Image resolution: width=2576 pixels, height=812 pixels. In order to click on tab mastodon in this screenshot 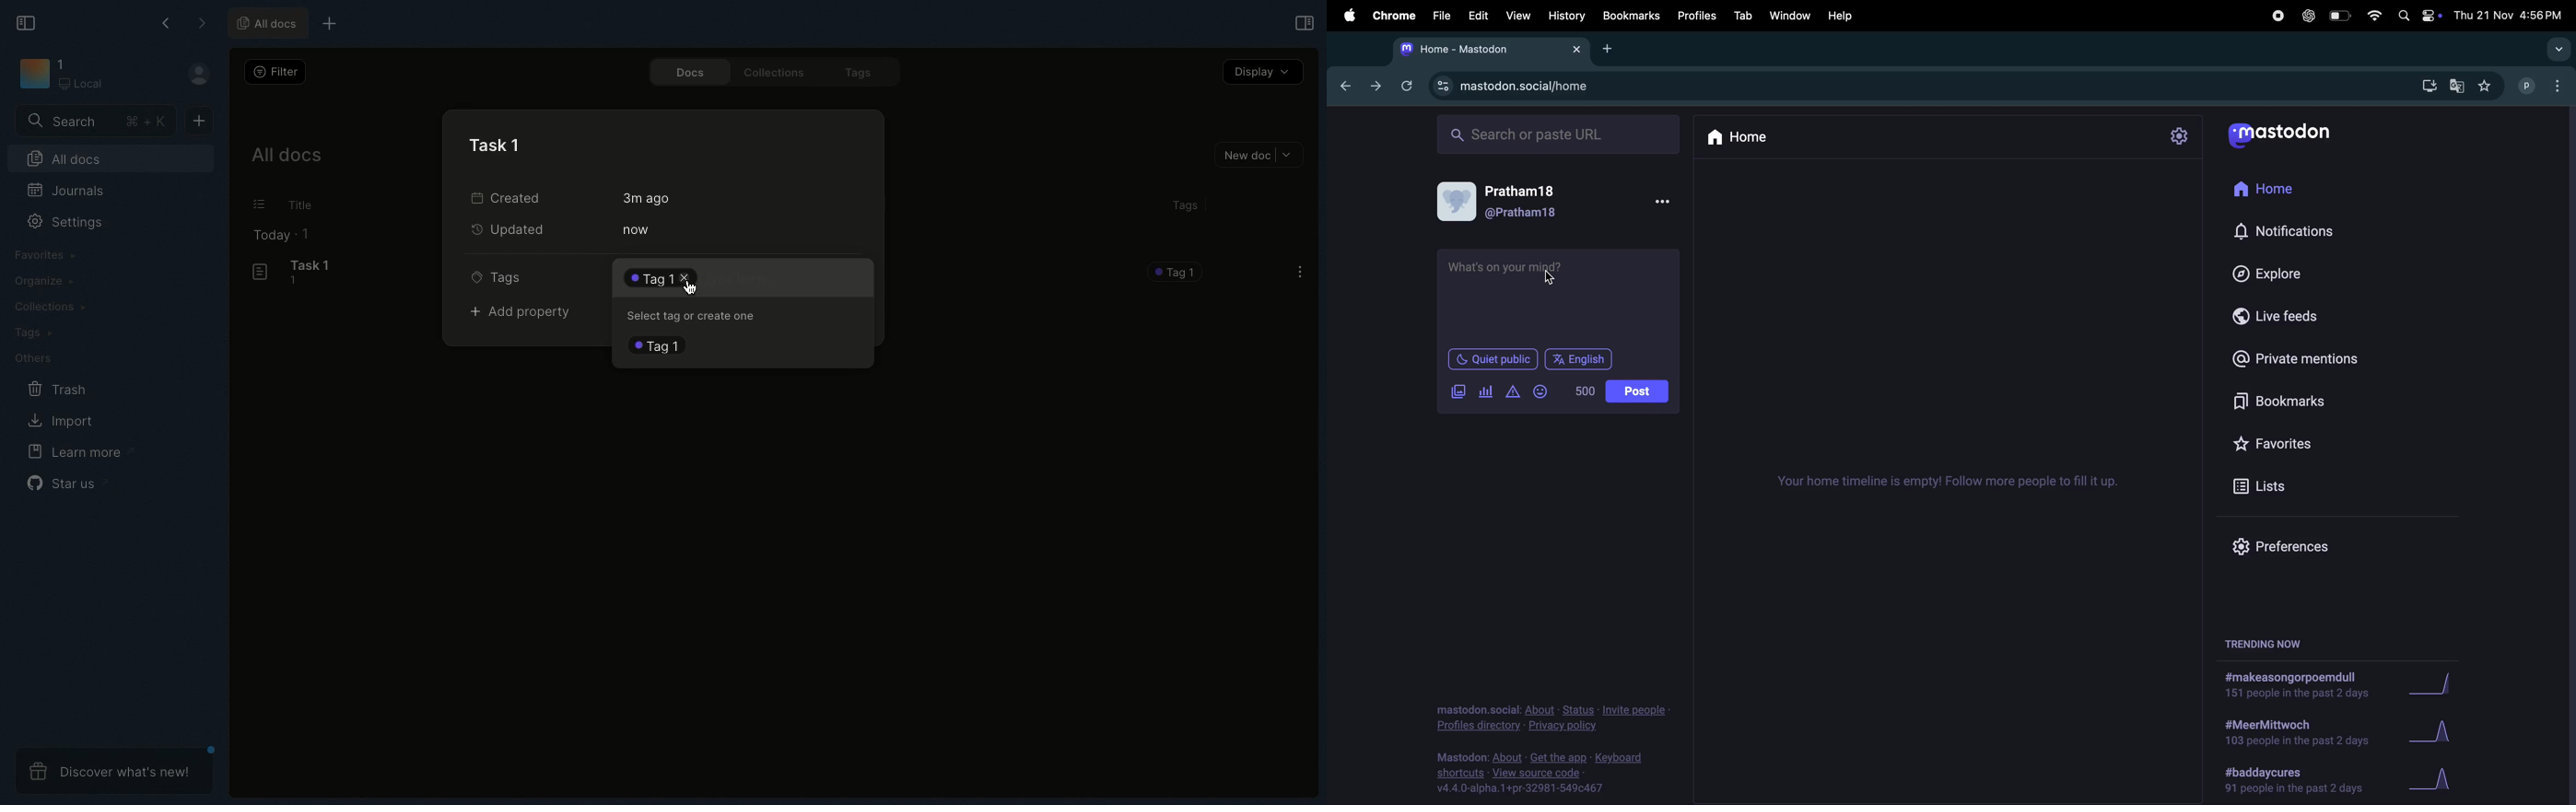, I will do `click(1490, 49)`.